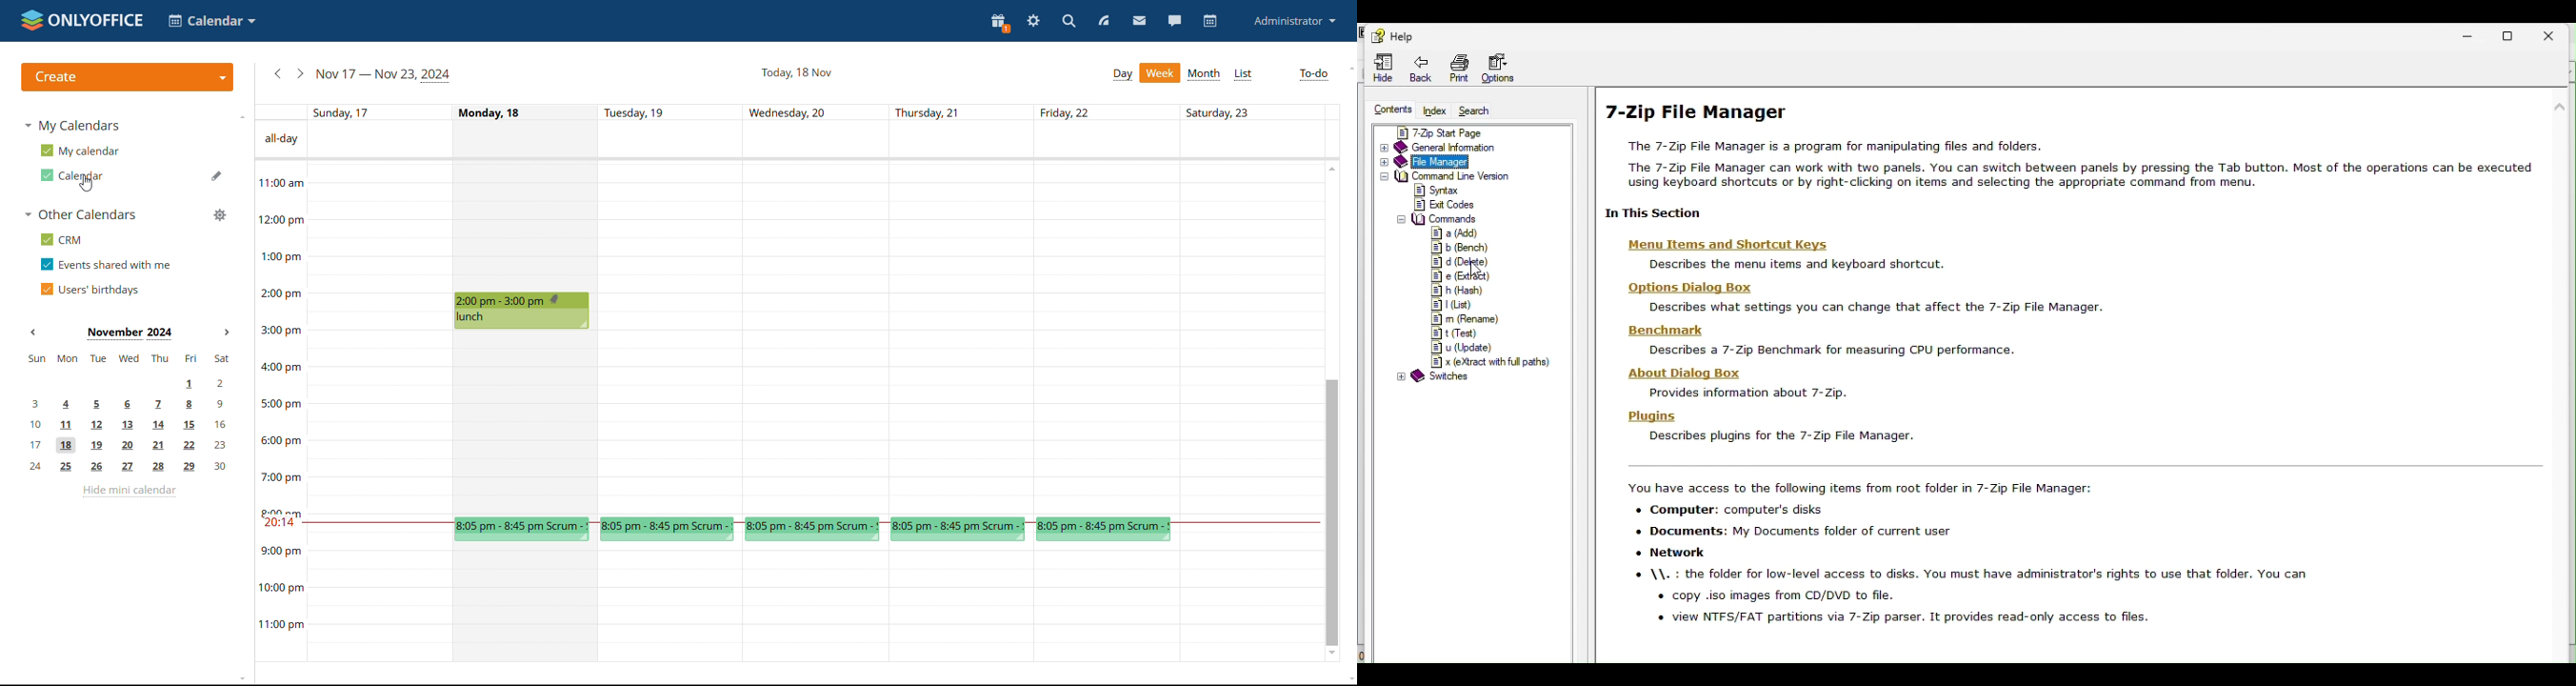 The image size is (2576, 700). I want to click on edit, so click(217, 175).